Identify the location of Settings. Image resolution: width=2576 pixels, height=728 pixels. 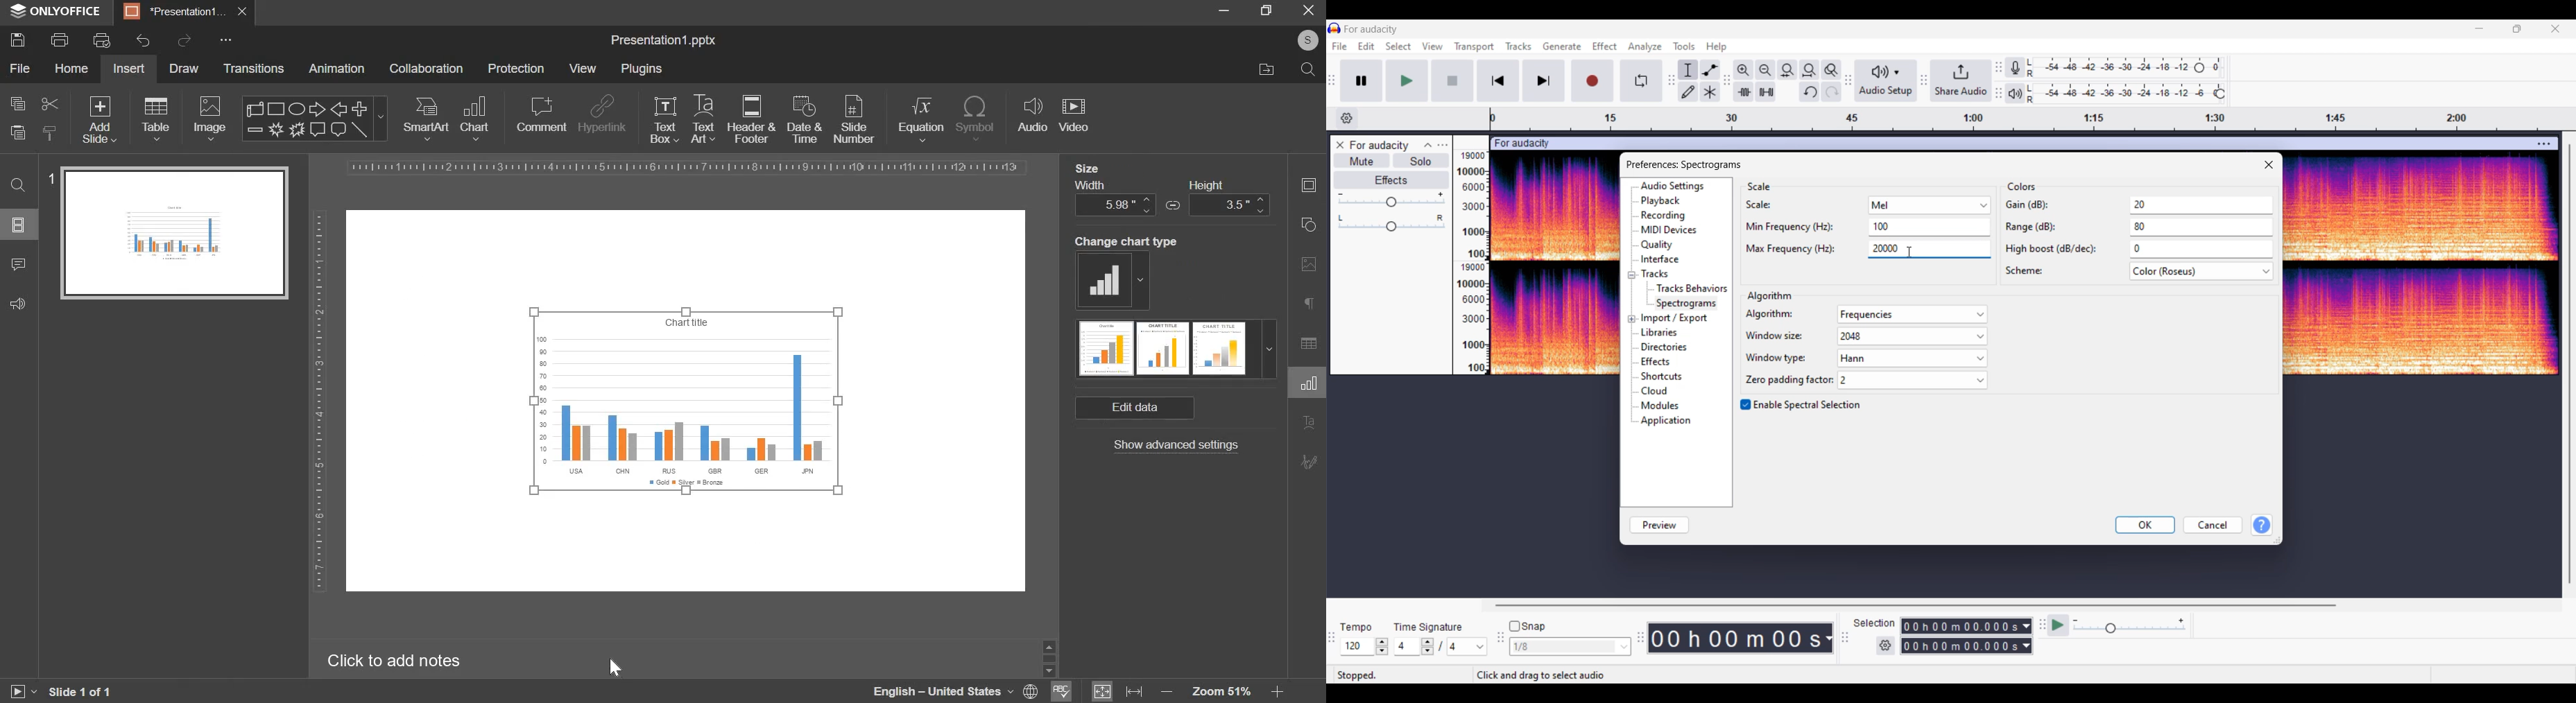
(1886, 646).